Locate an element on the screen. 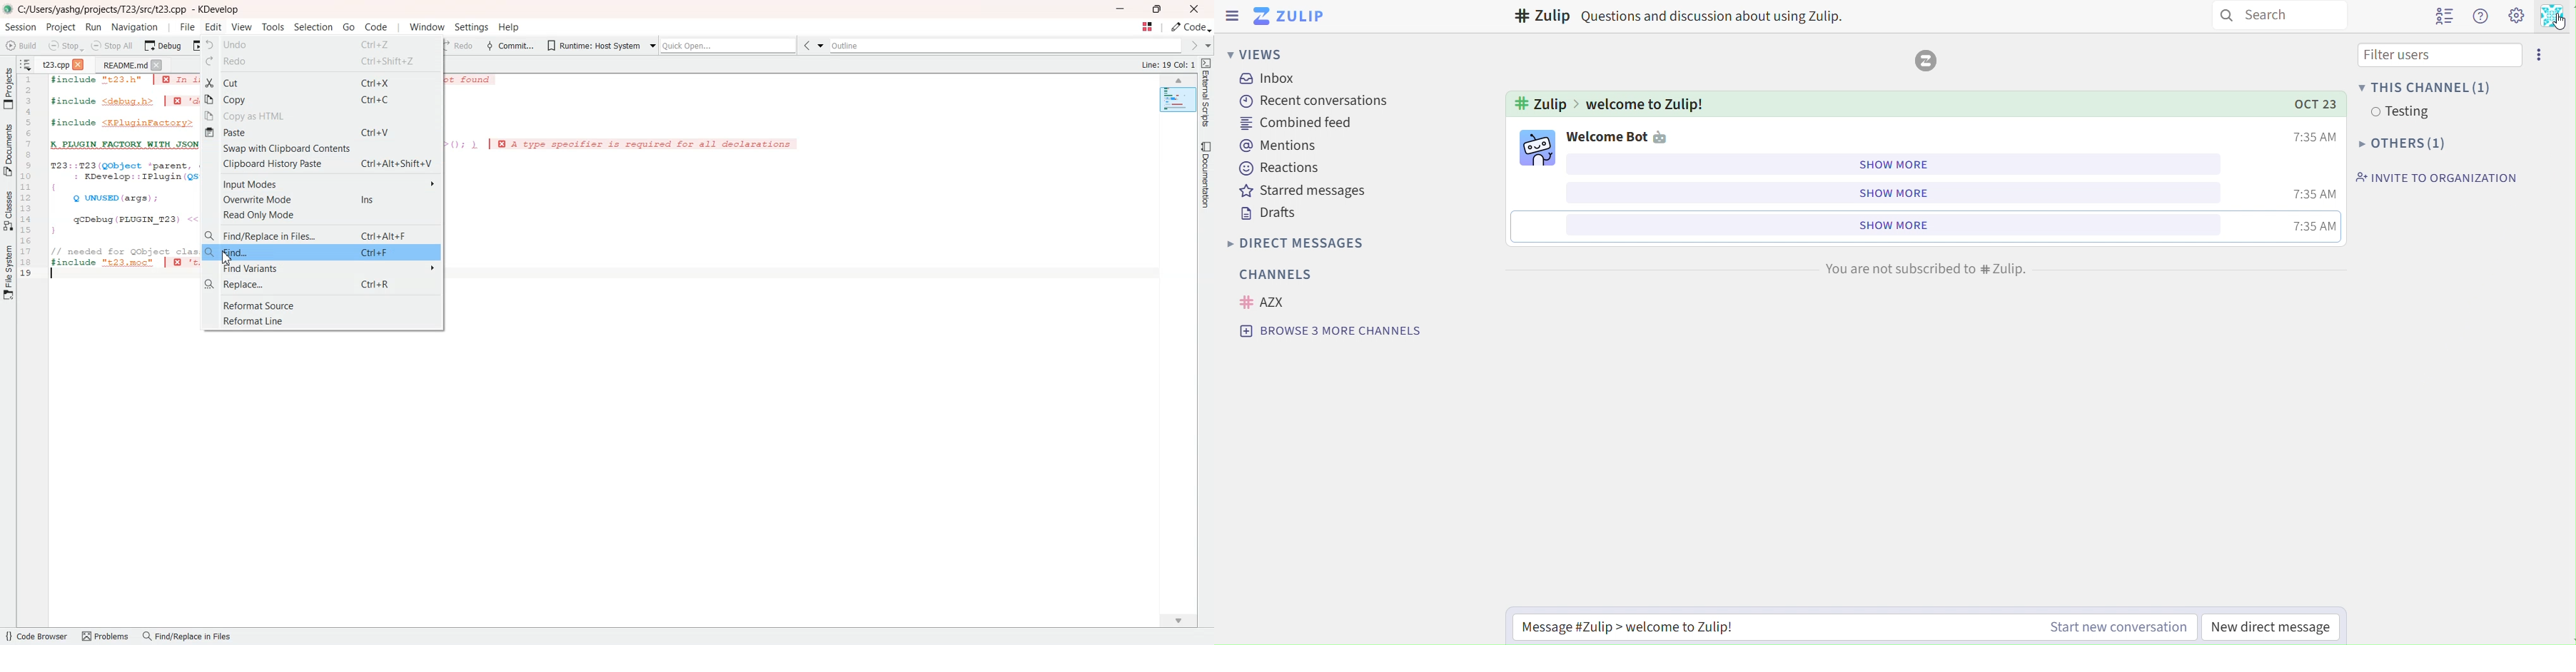 The image size is (2576, 672). menu is located at coordinates (2542, 54).